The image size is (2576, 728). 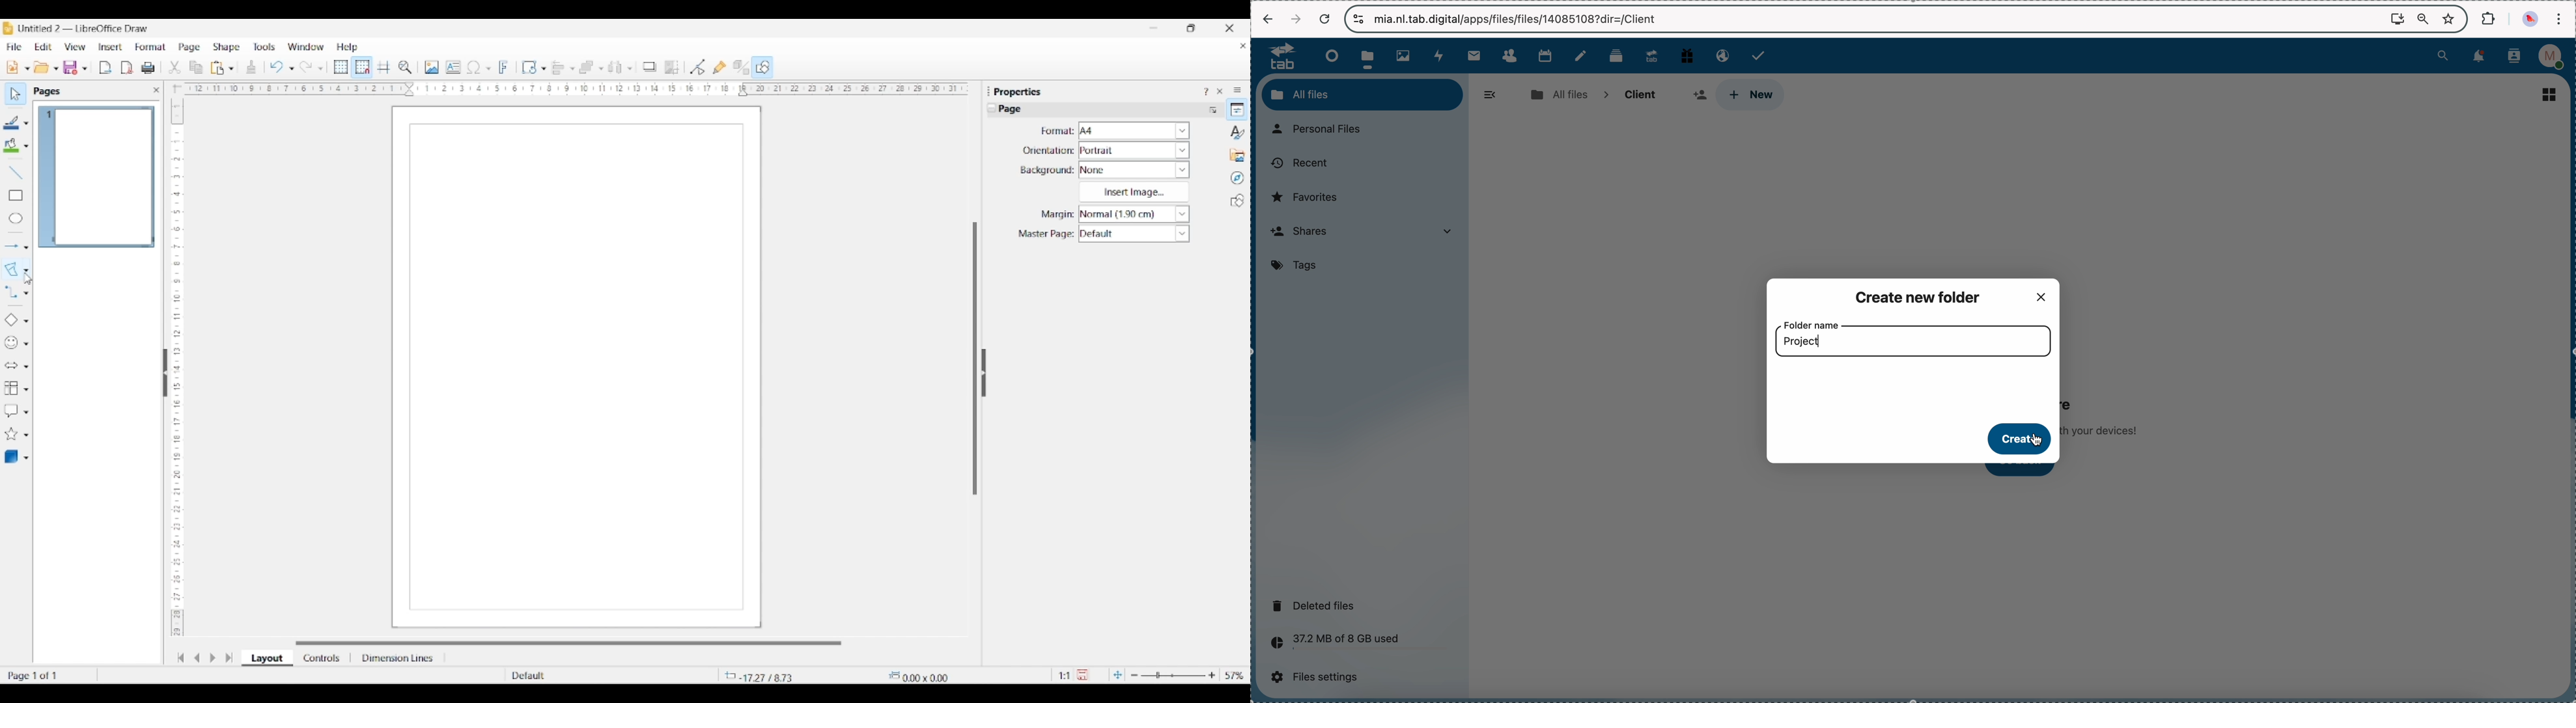 What do you see at coordinates (1229, 28) in the screenshot?
I see `Close interface` at bounding box center [1229, 28].